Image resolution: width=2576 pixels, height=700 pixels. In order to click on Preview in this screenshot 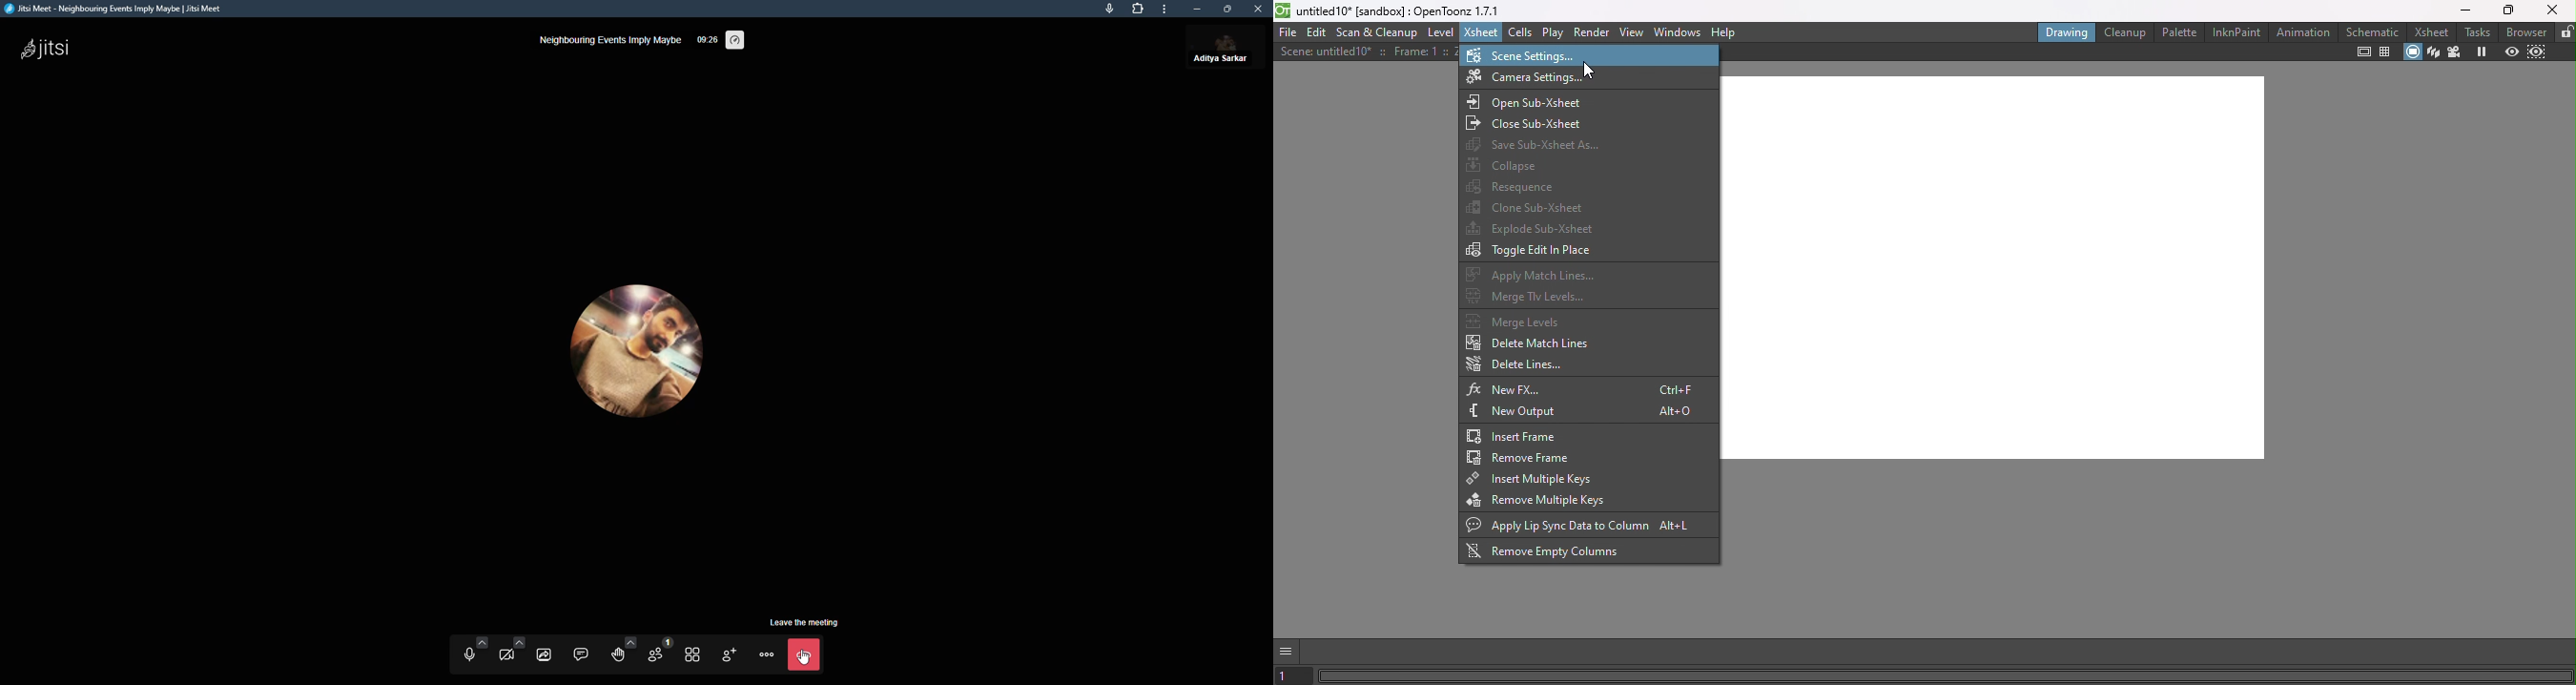, I will do `click(2512, 52)`.